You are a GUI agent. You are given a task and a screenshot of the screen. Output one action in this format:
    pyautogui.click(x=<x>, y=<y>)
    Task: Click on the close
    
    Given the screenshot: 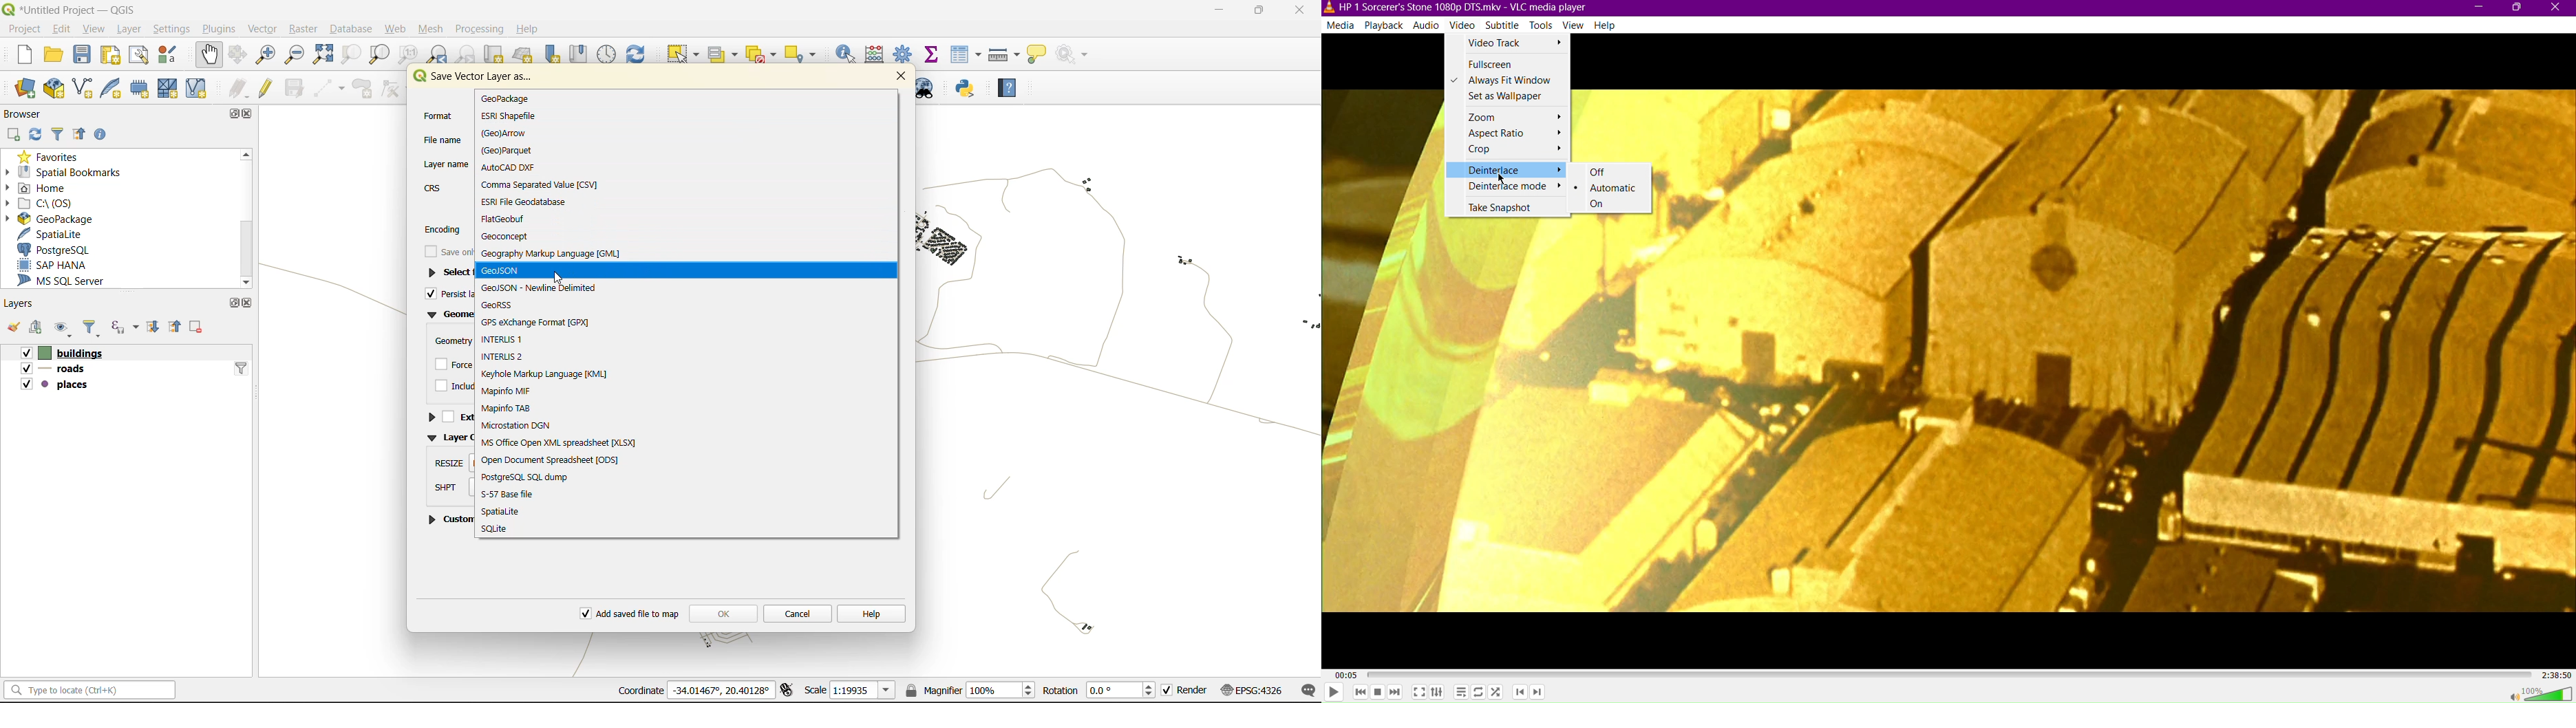 What is the action you would take?
    pyautogui.click(x=248, y=303)
    